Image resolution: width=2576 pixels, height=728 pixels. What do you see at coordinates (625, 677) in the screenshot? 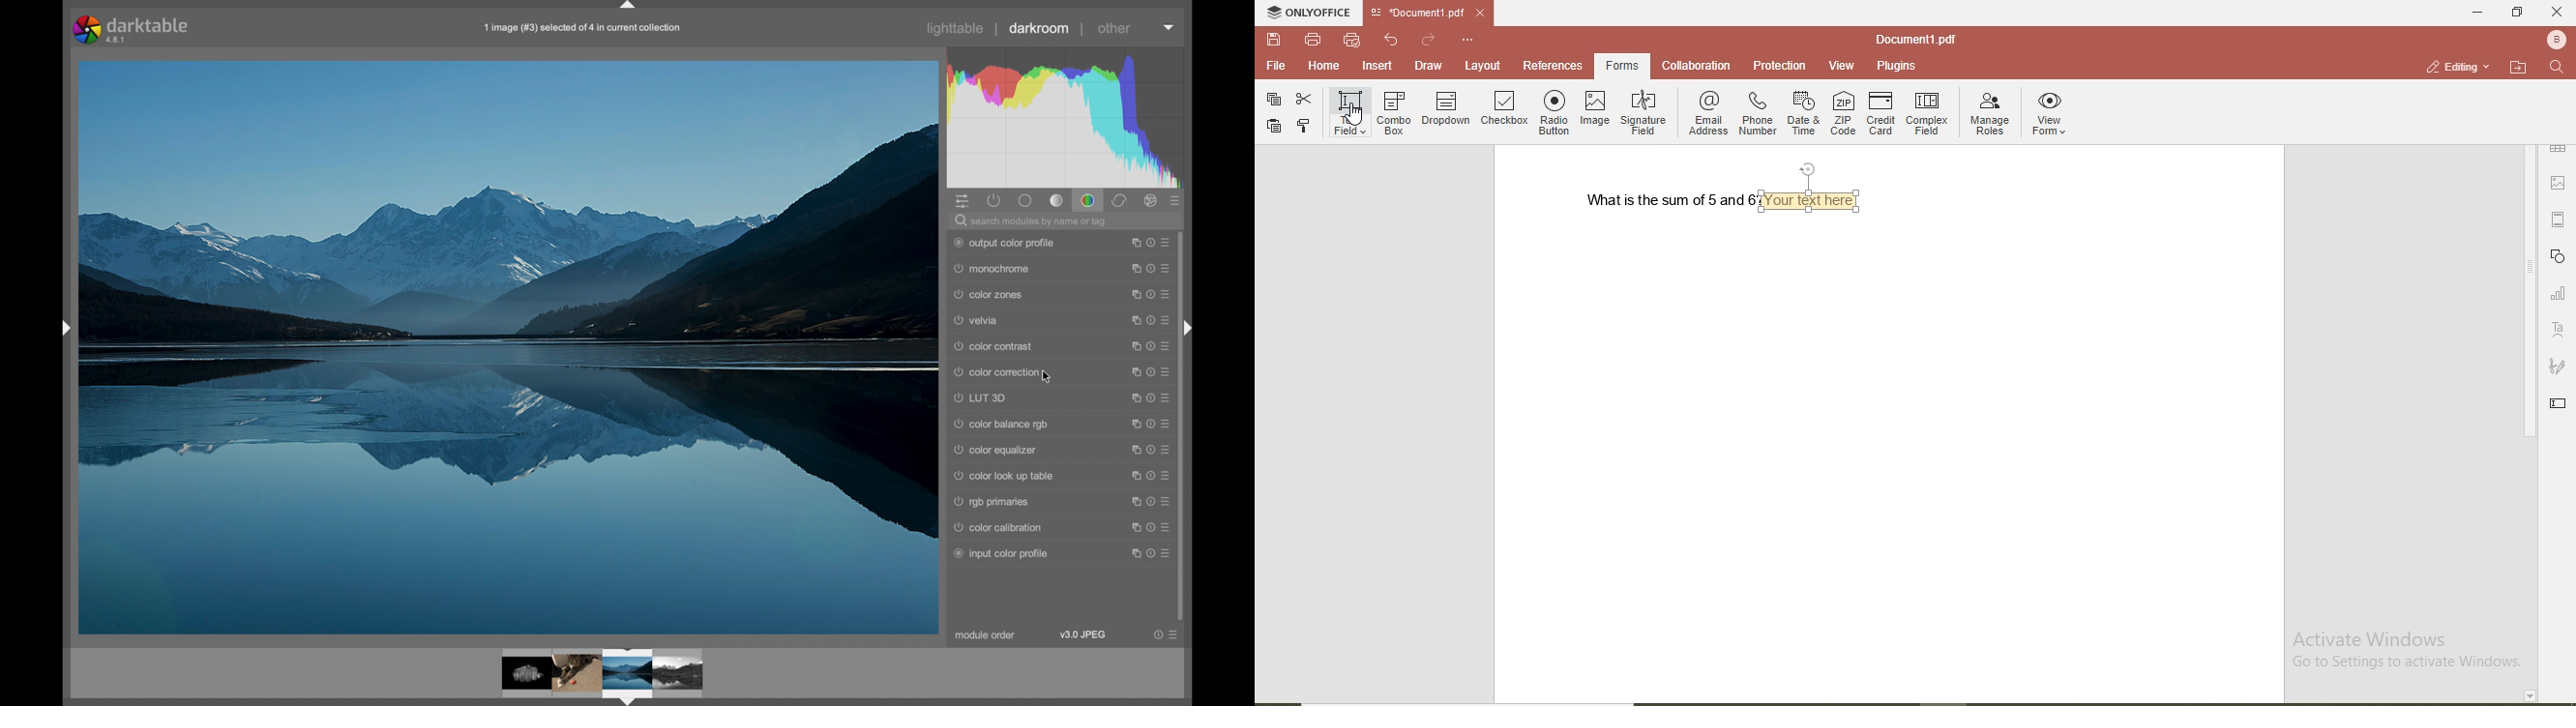
I see `image` at bounding box center [625, 677].